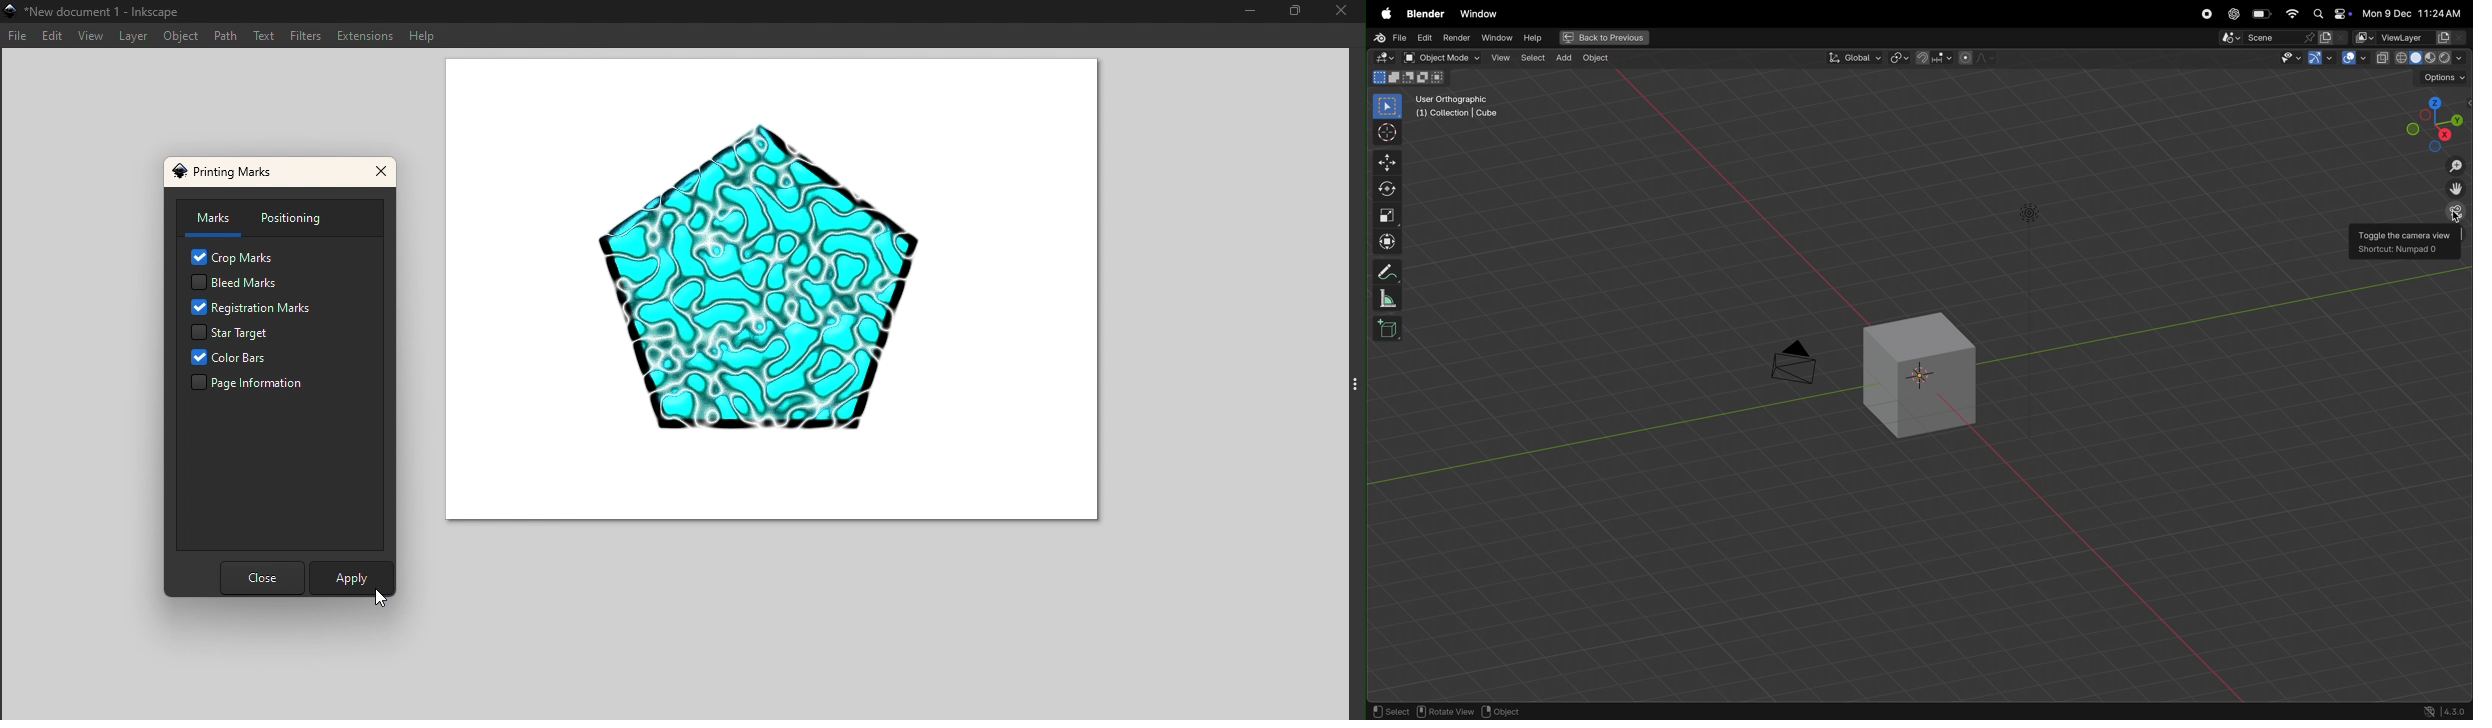 The width and height of the screenshot is (2492, 728). Describe the element at coordinates (1410, 78) in the screenshot. I see `mode` at that location.